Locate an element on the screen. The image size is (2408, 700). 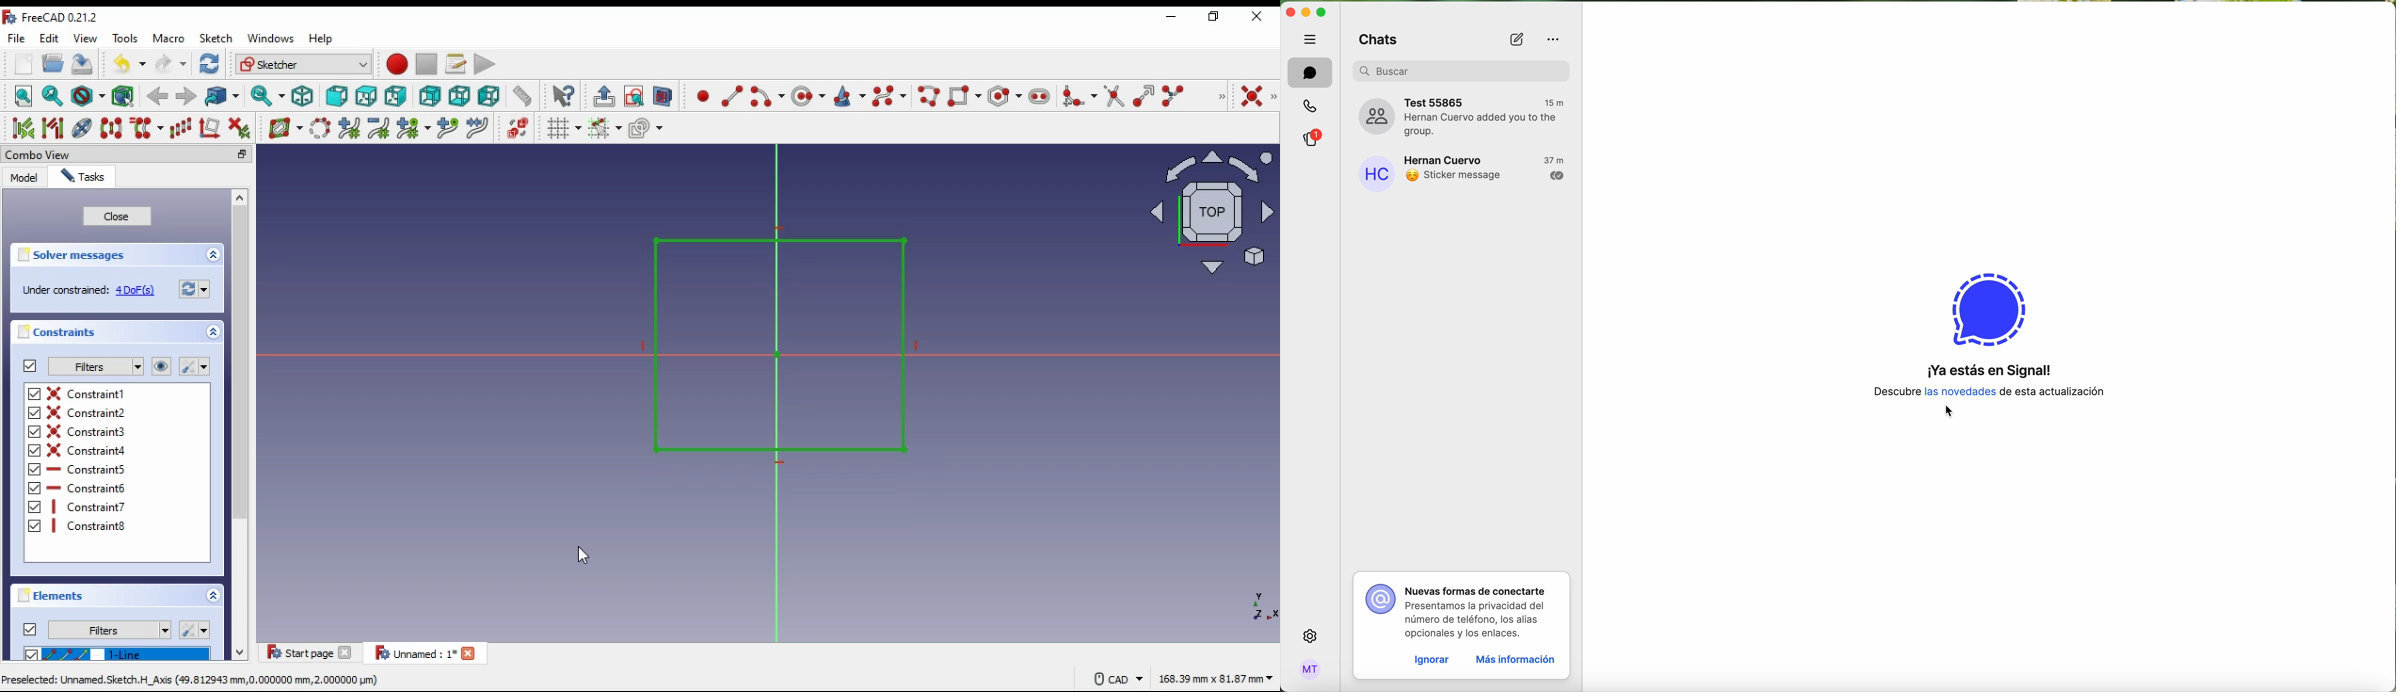
Constraint is located at coordinates (91, 526).